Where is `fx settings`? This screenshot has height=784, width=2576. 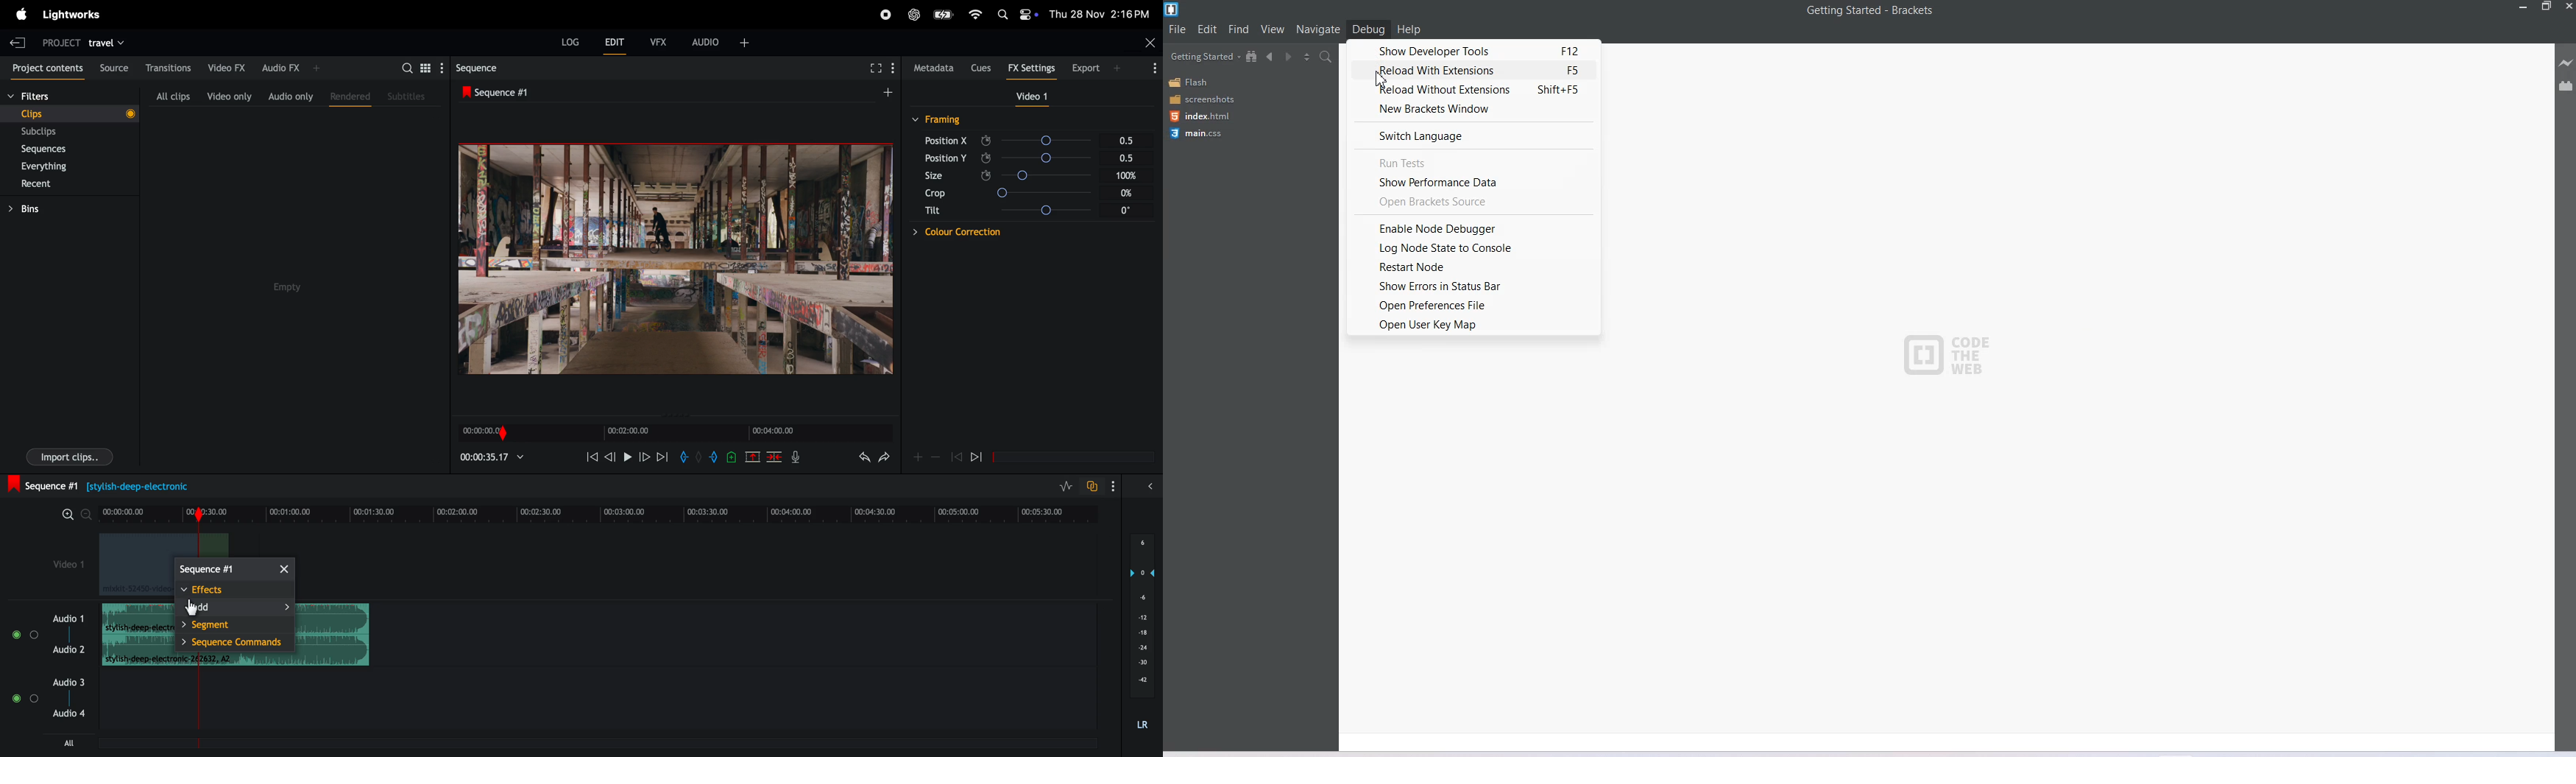
fx settings is located at coordinates (1034, 68).